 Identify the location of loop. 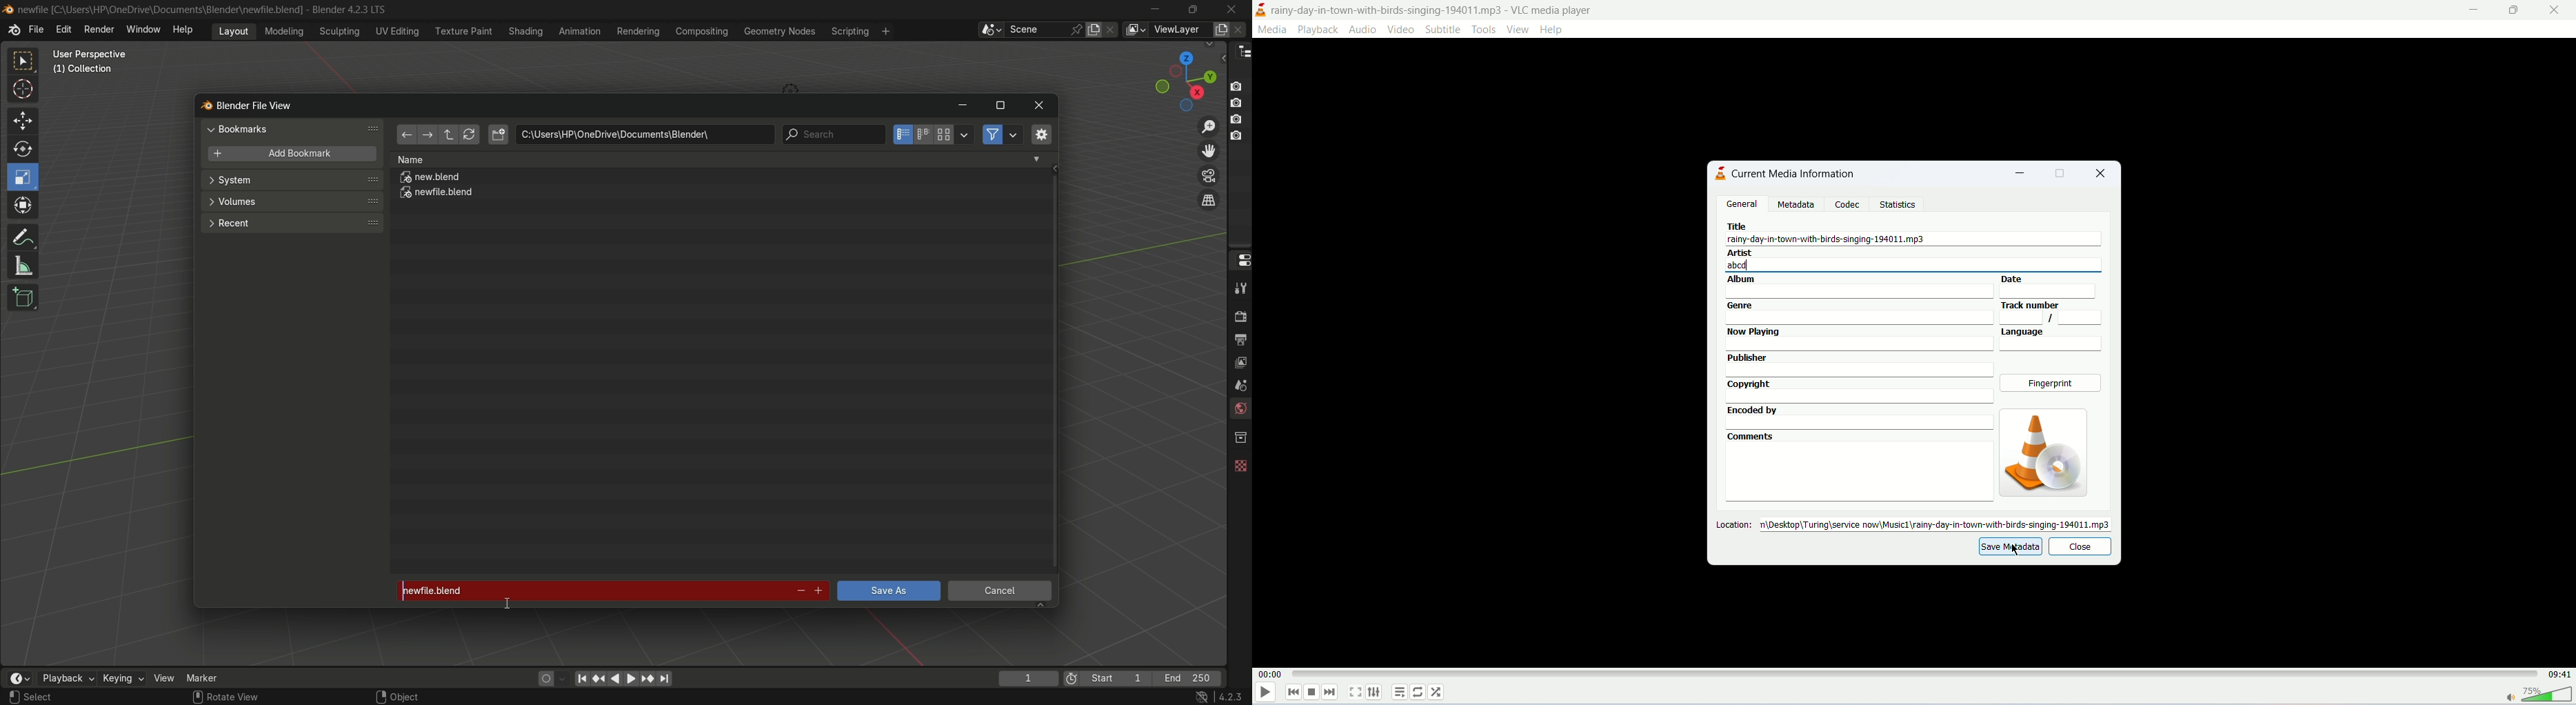
(1420, 692).